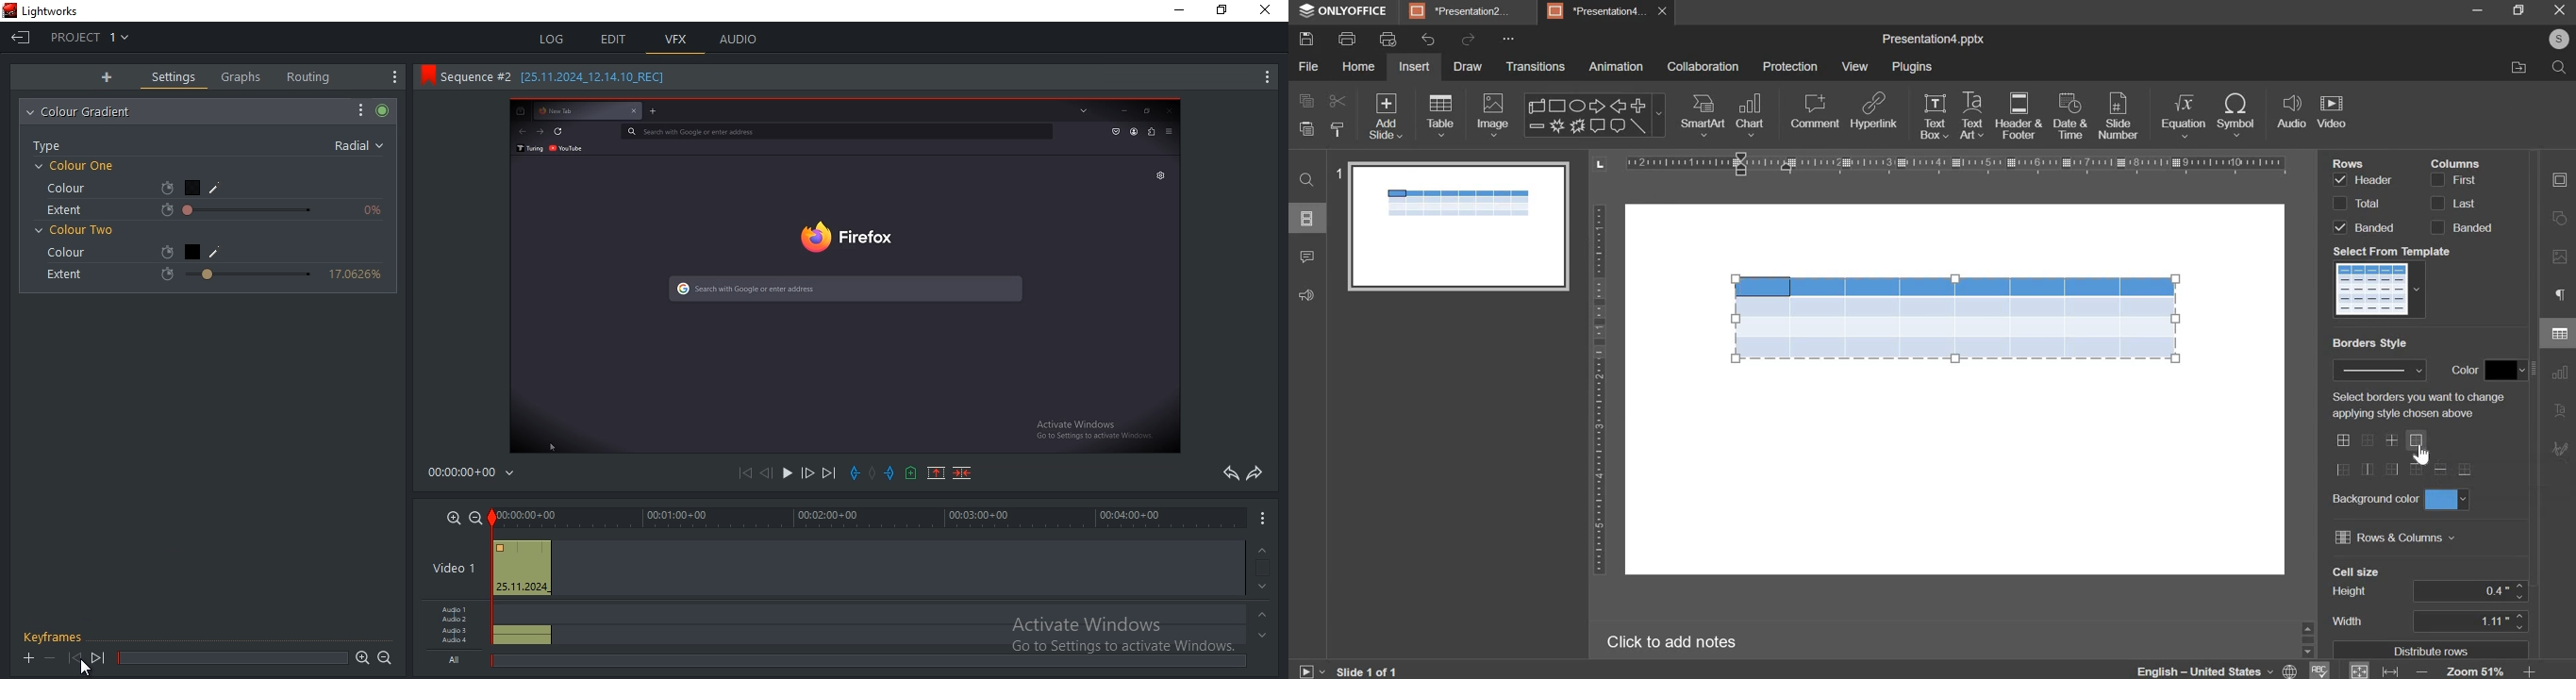  What do you see at coordinates (2505, 591) in the screenshot?
I see `0.4` at bounding box center [2505, 591].